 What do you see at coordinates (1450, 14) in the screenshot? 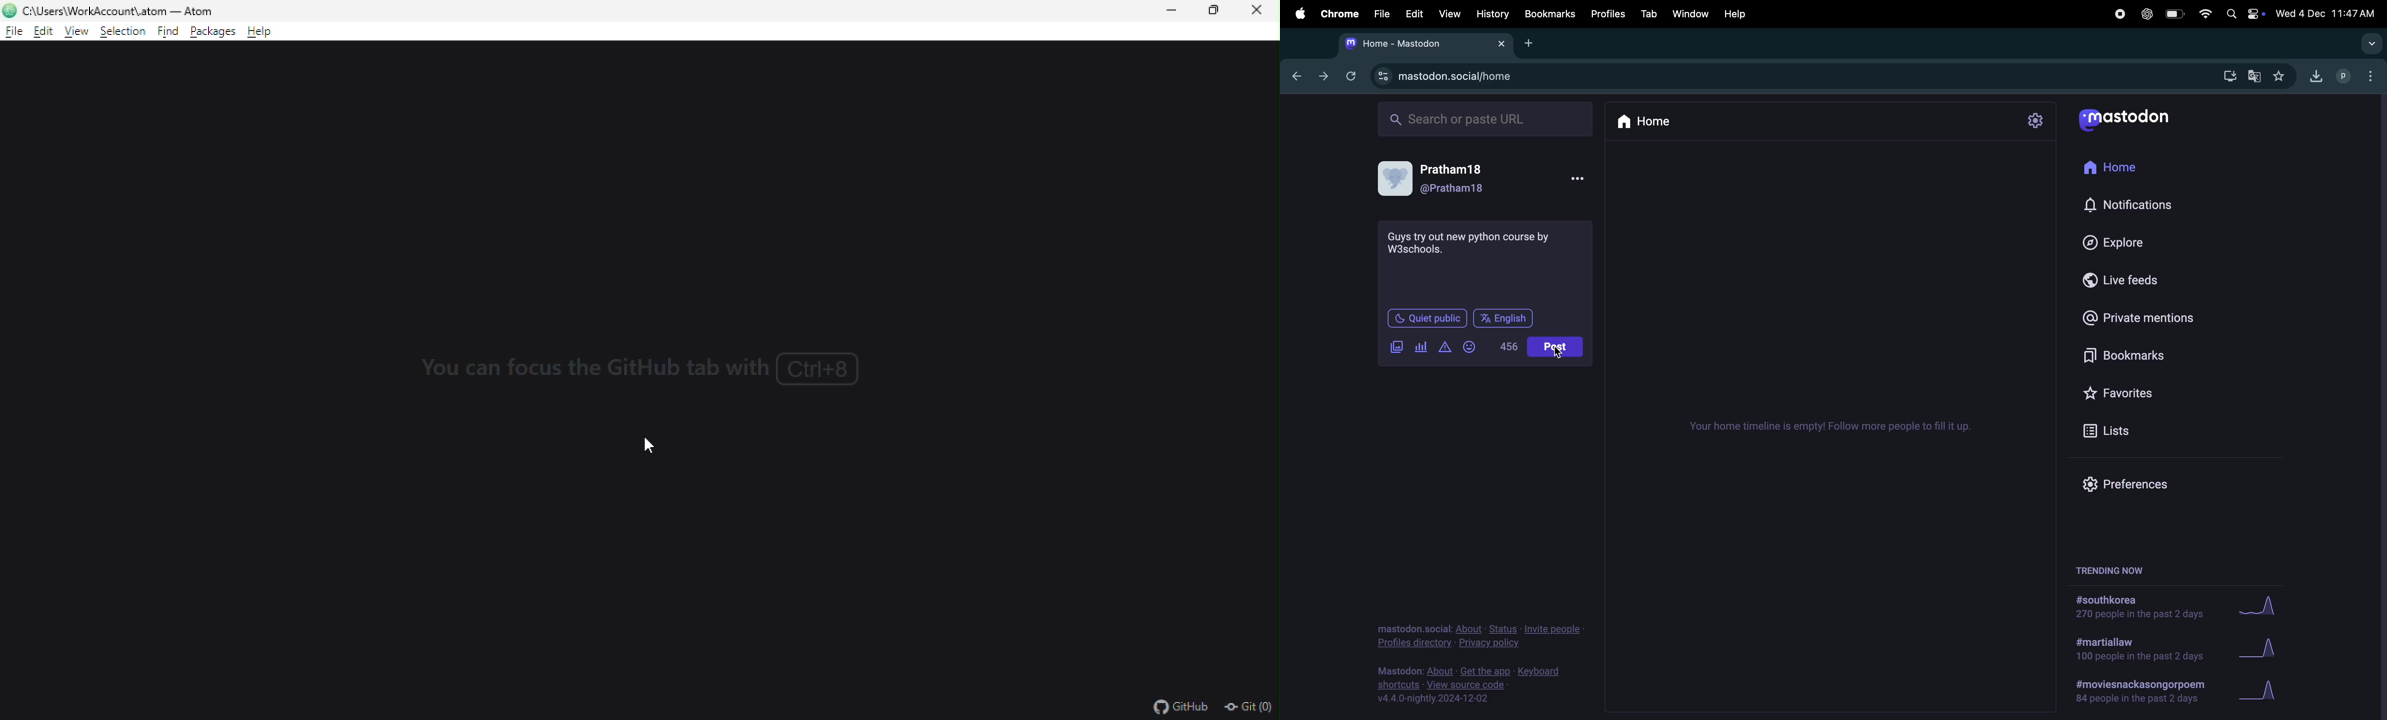
I see `View` at bounding box center [1450, 14].